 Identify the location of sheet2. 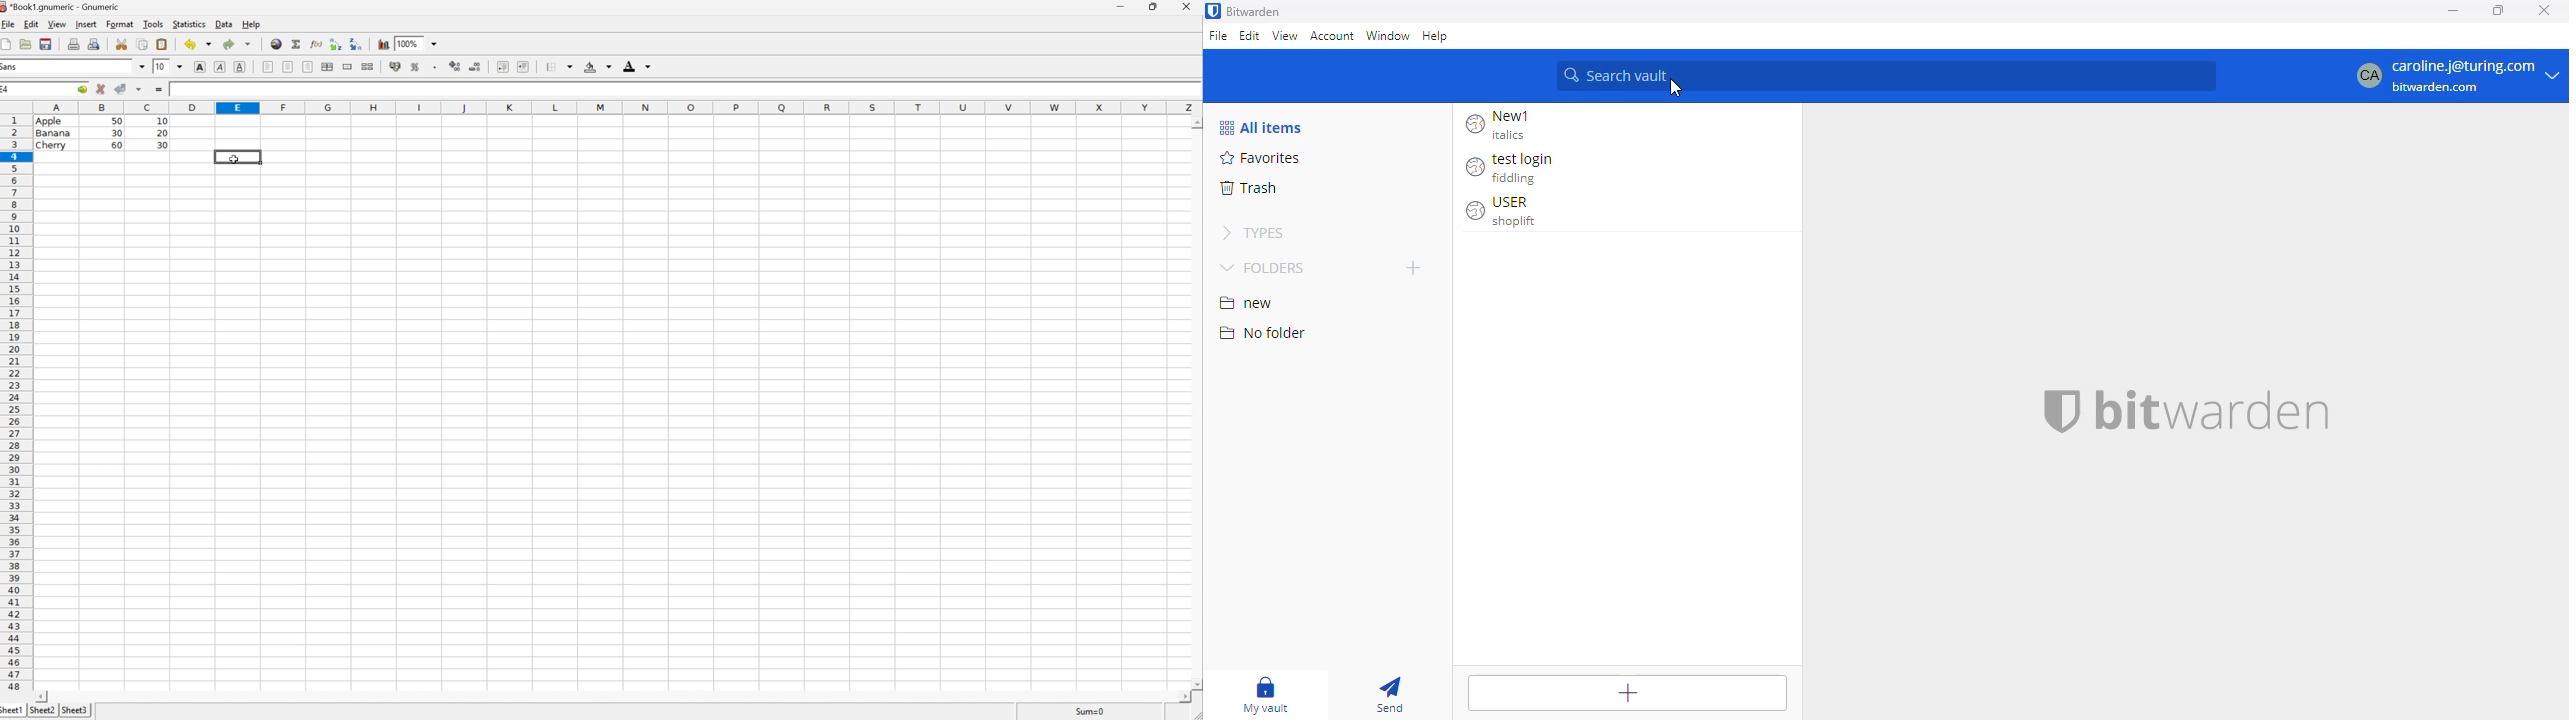
(42, 710).